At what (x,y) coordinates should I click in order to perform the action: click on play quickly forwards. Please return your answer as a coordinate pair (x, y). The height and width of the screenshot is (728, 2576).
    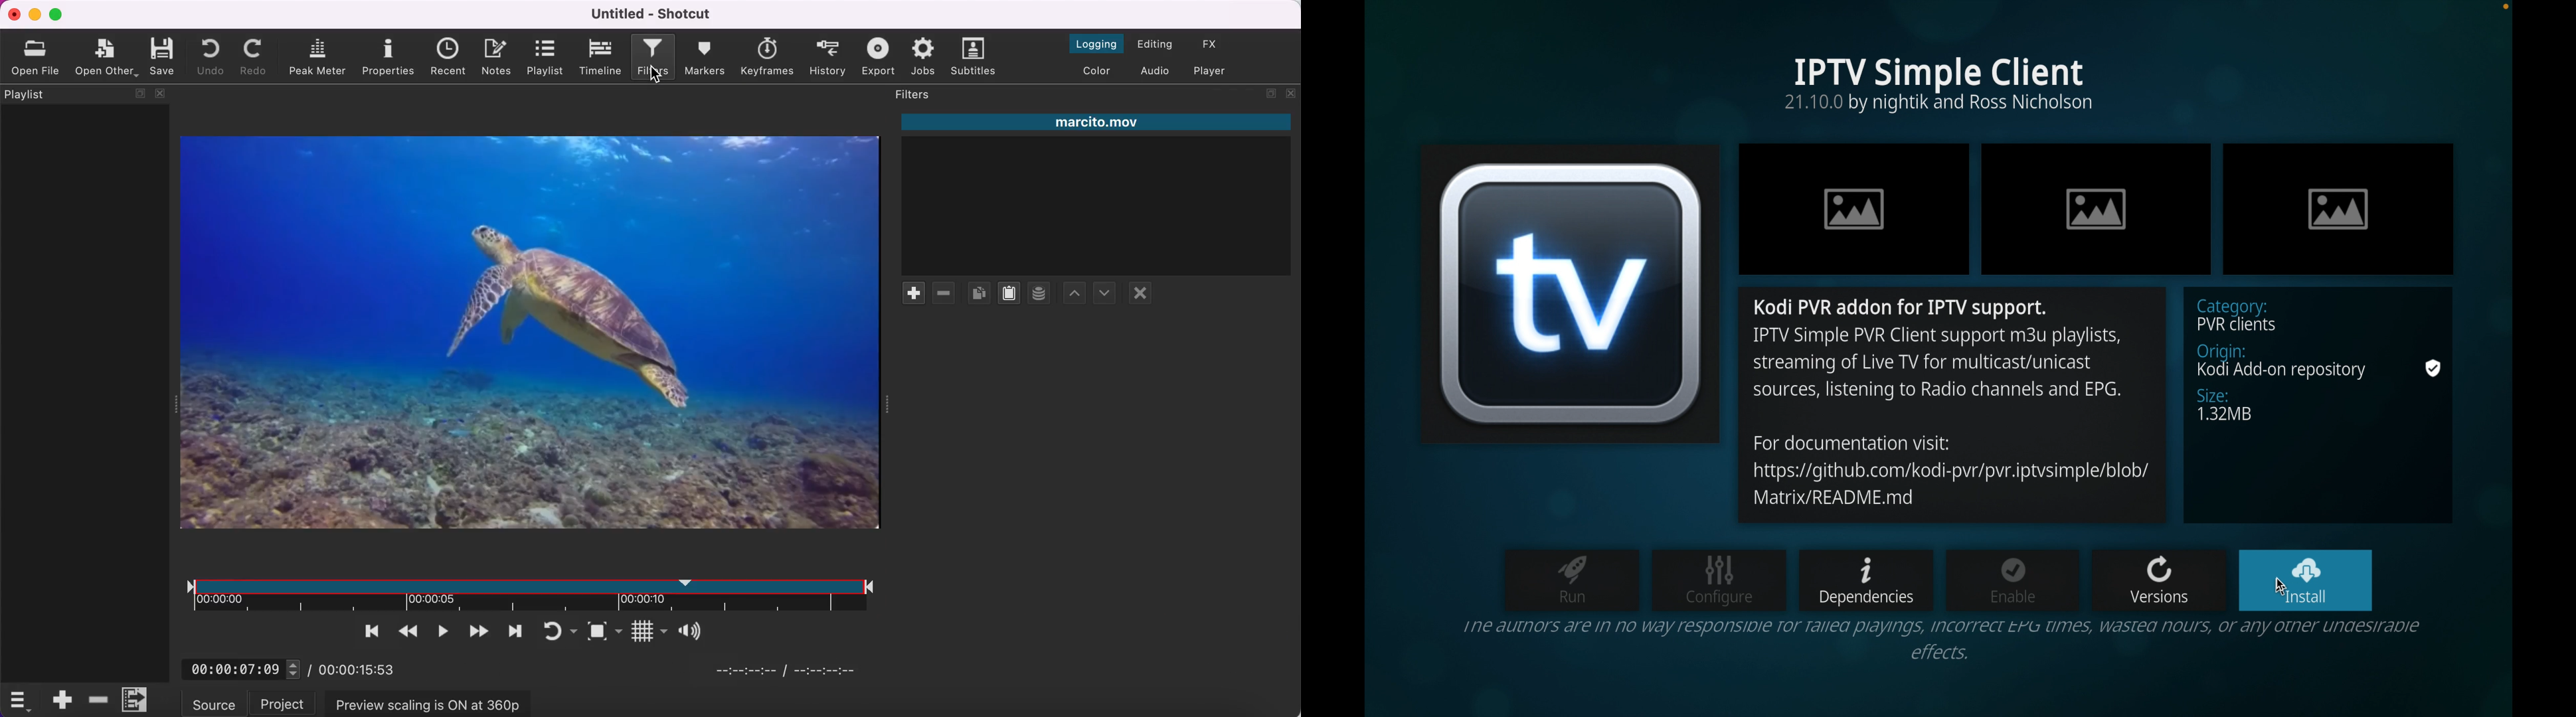
    Looking at the image, I should click on (477, 630).